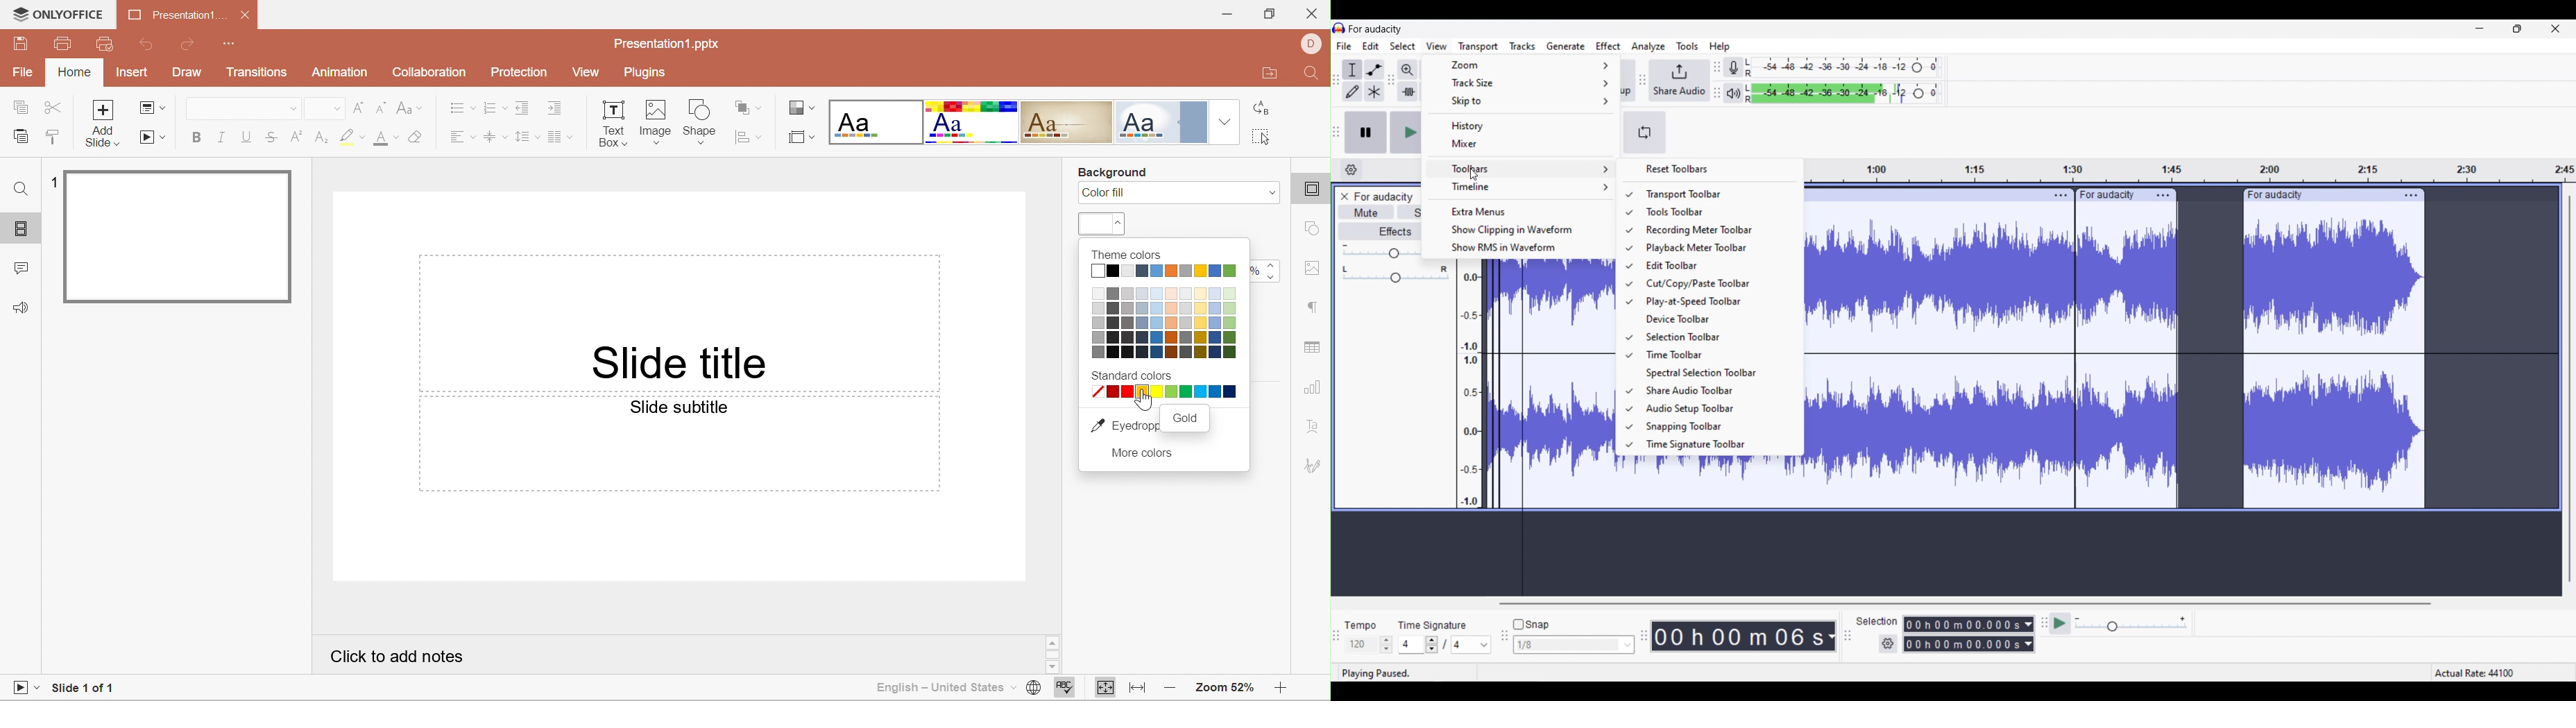  Describe the element at coordinates (1715, 390) in the screenshot. I see `Share audio toolbar` at that location.